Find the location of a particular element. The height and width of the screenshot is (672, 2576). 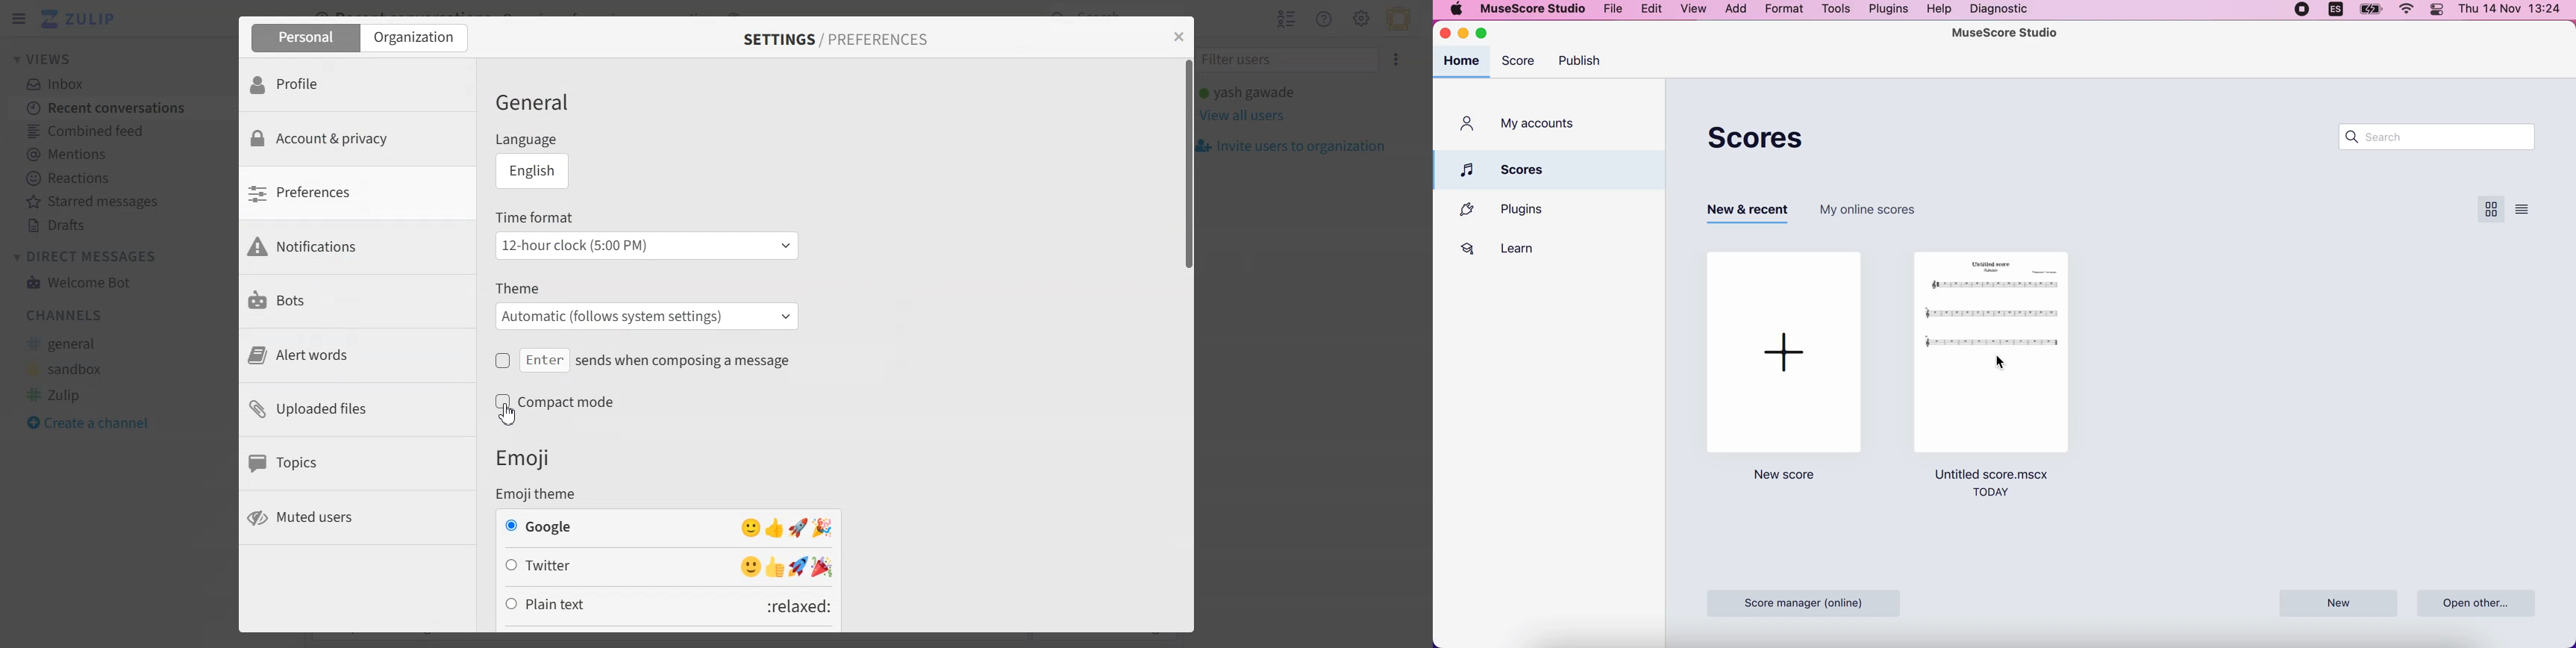

12-hour clock (5:00 PM) is located at coordinates (646, 245).